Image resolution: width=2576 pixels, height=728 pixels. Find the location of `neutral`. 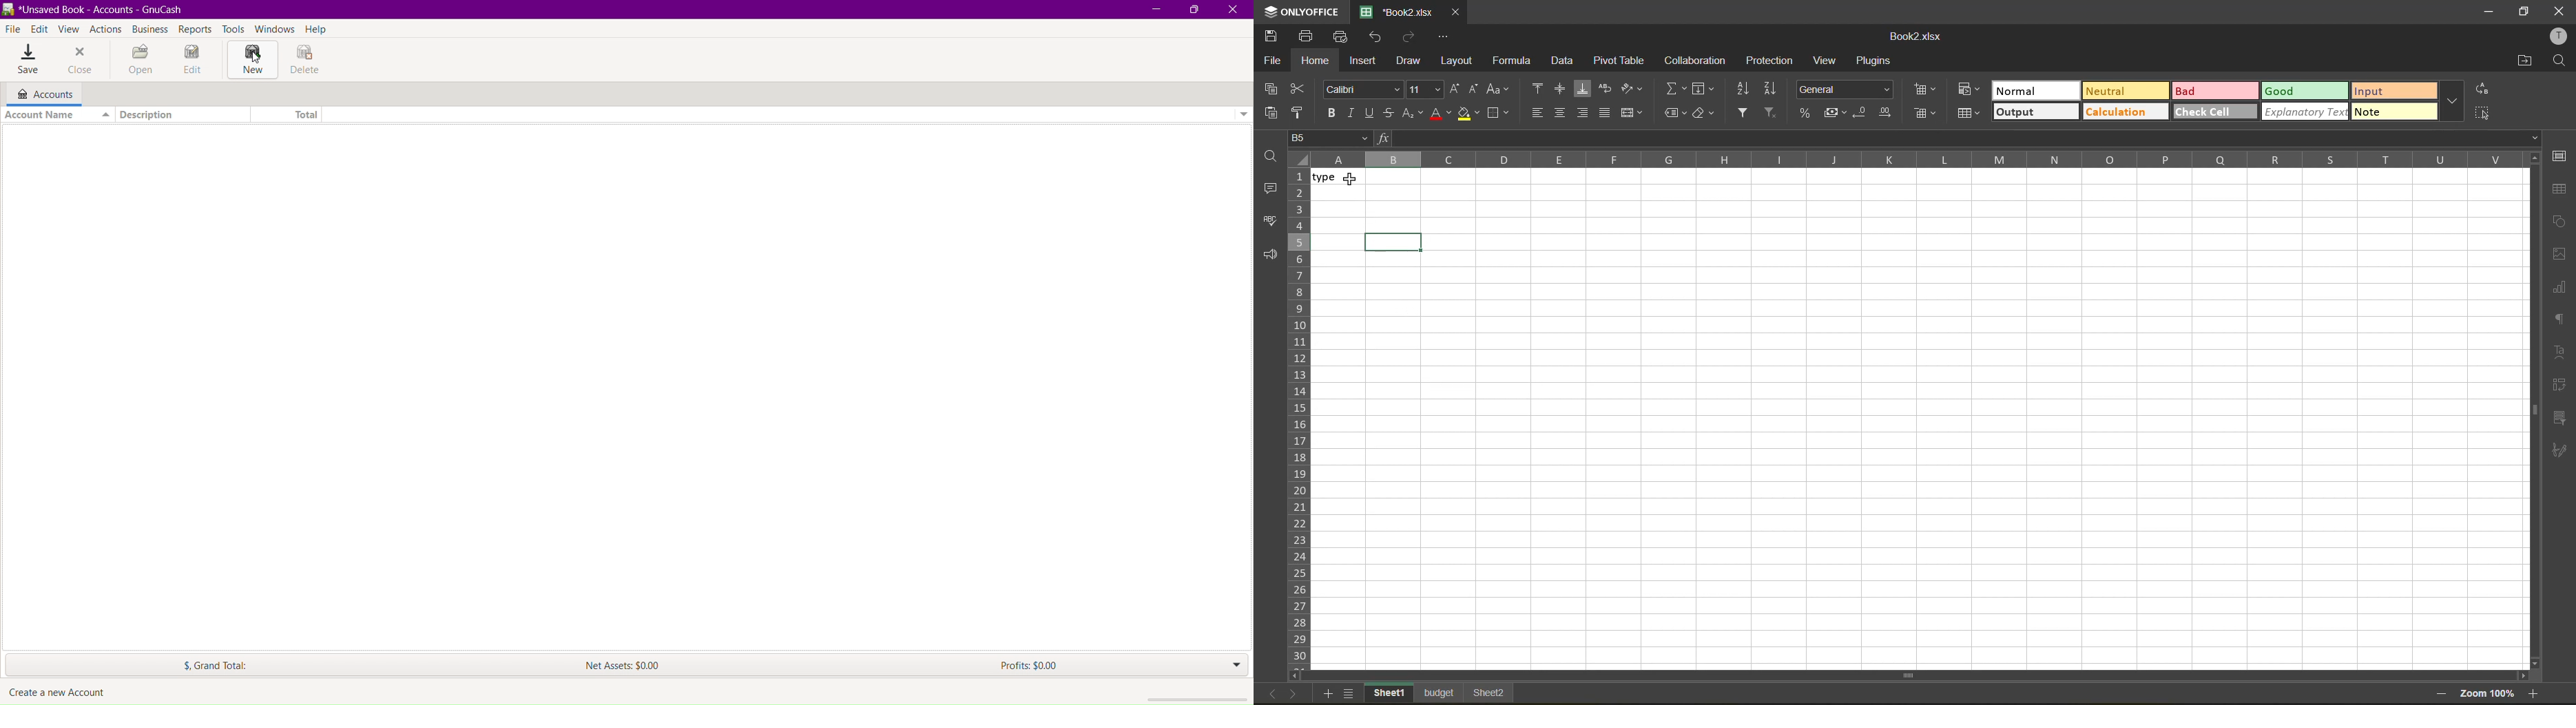

neutral is located at coordinates (2123, 93).